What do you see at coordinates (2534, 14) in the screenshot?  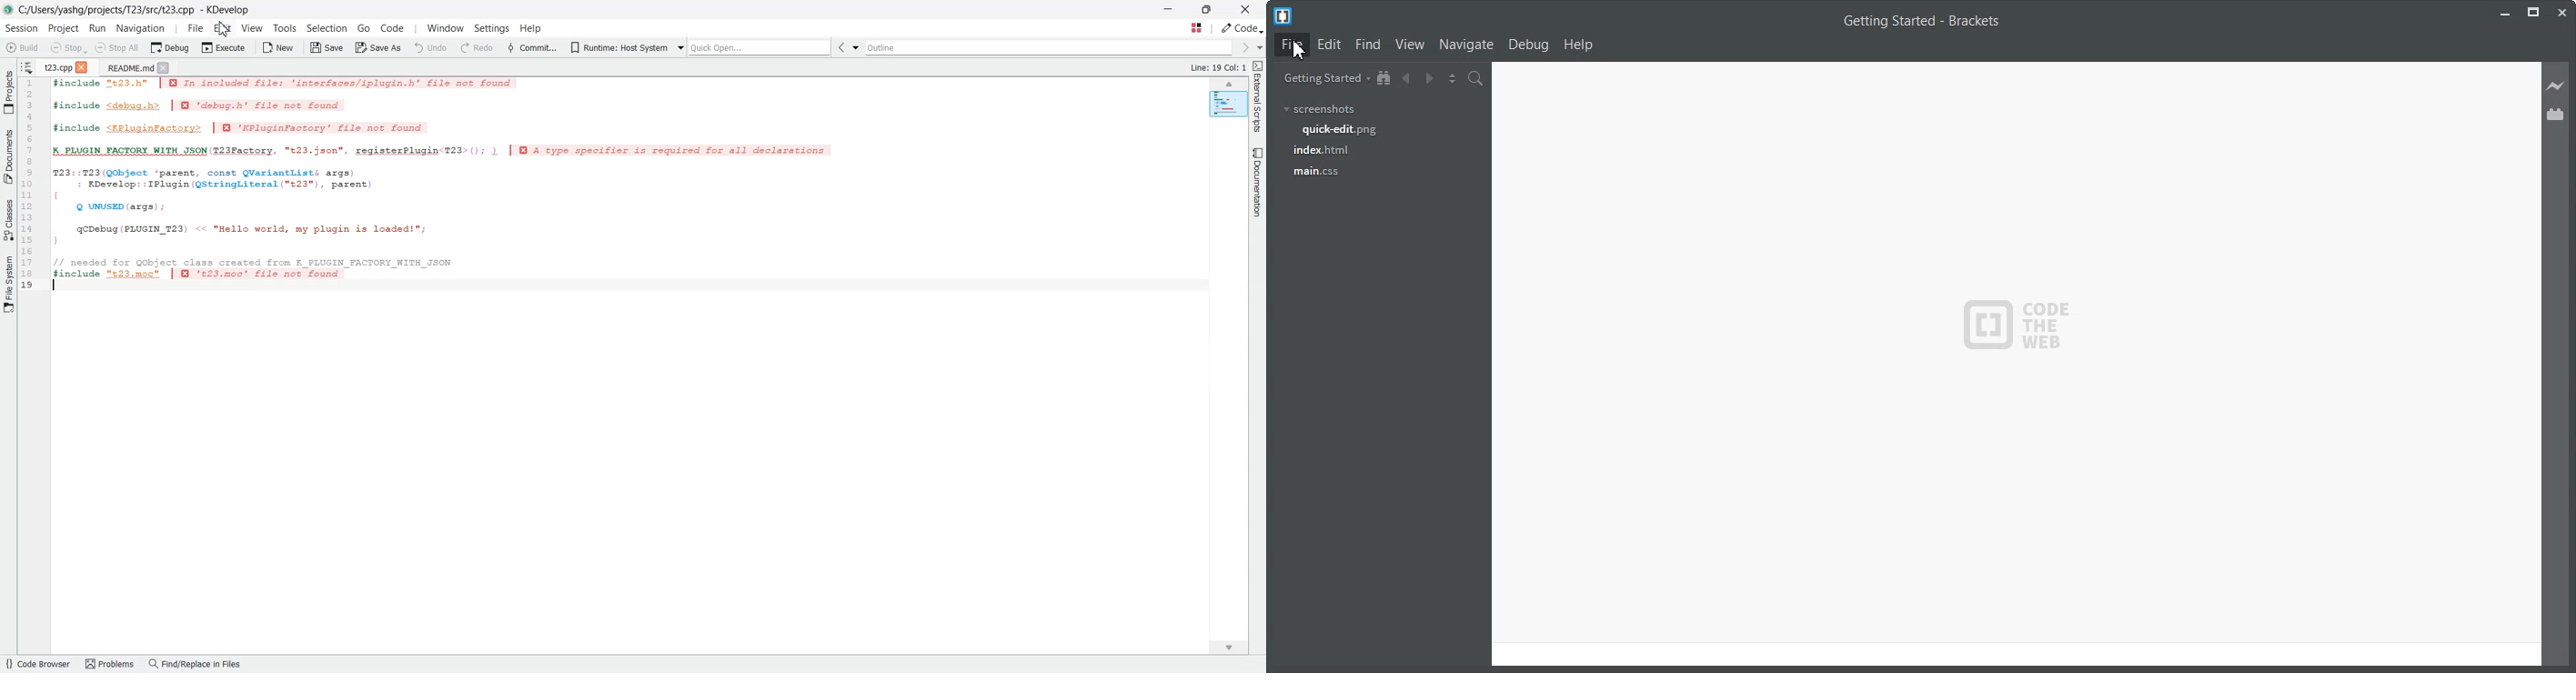 I see `Maximize` at bounding box center [2534, 14].